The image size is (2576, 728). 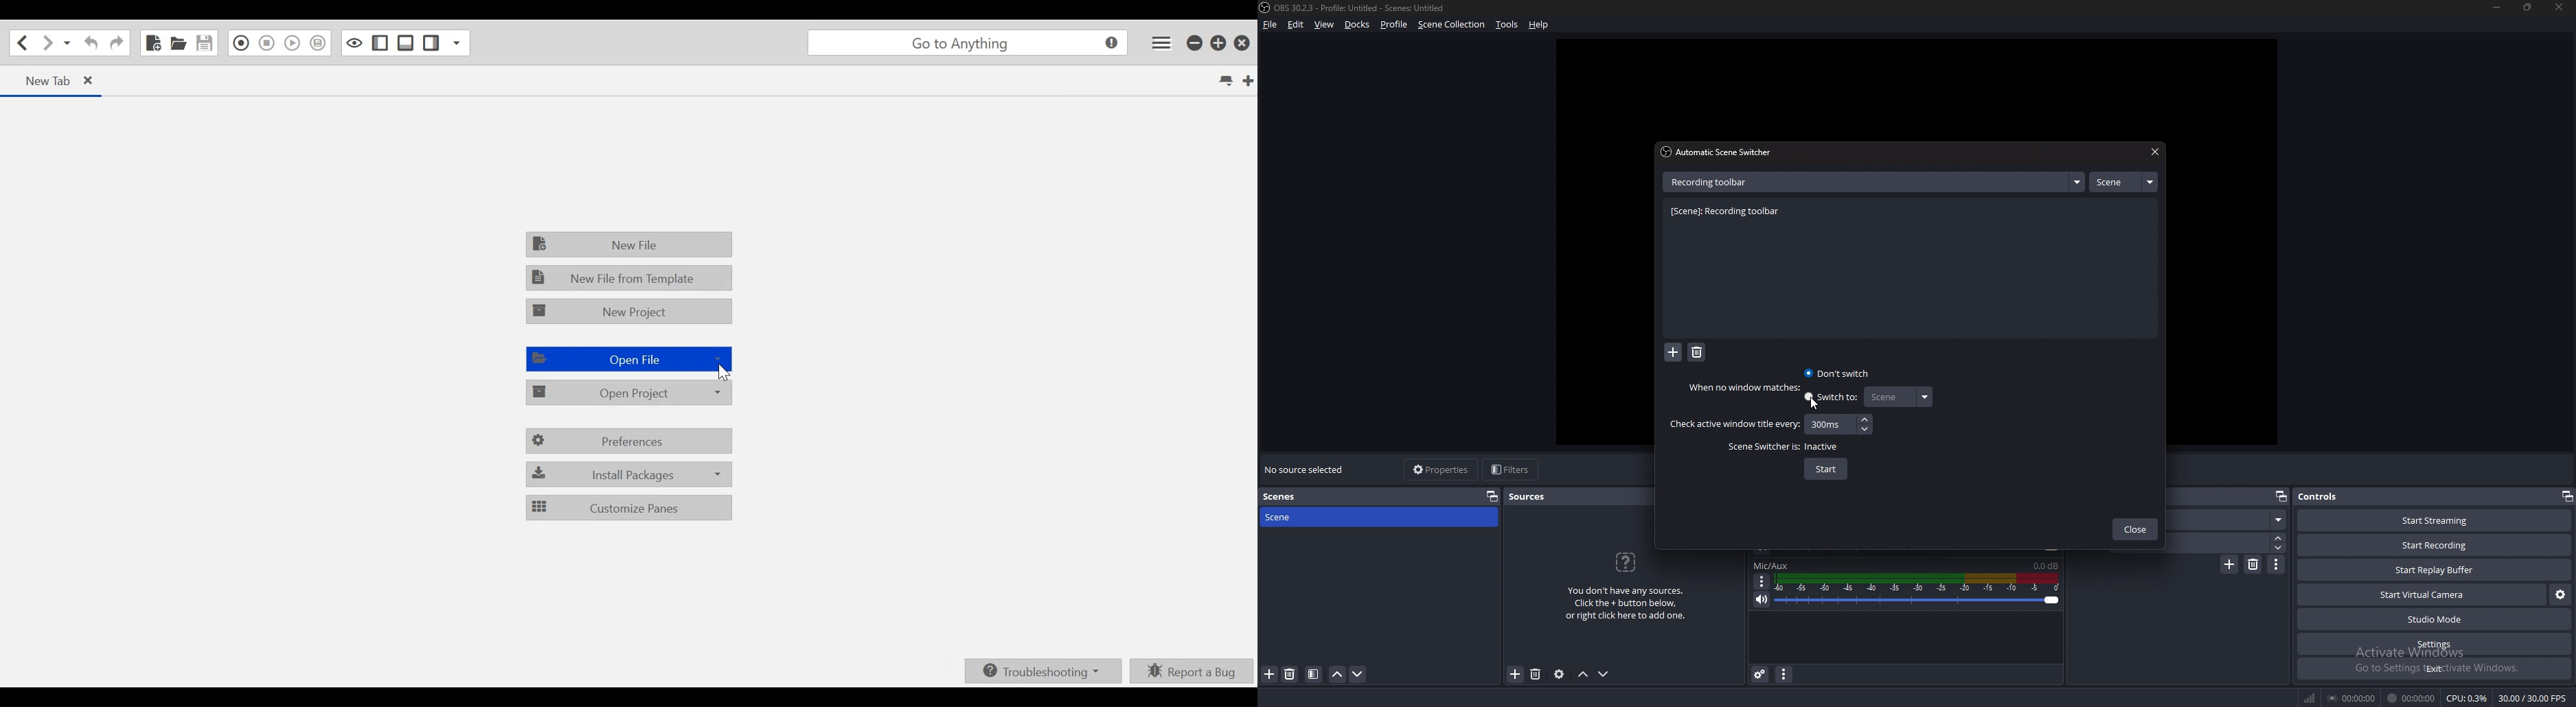 I want to click on title, so click(x=1356, y=8).